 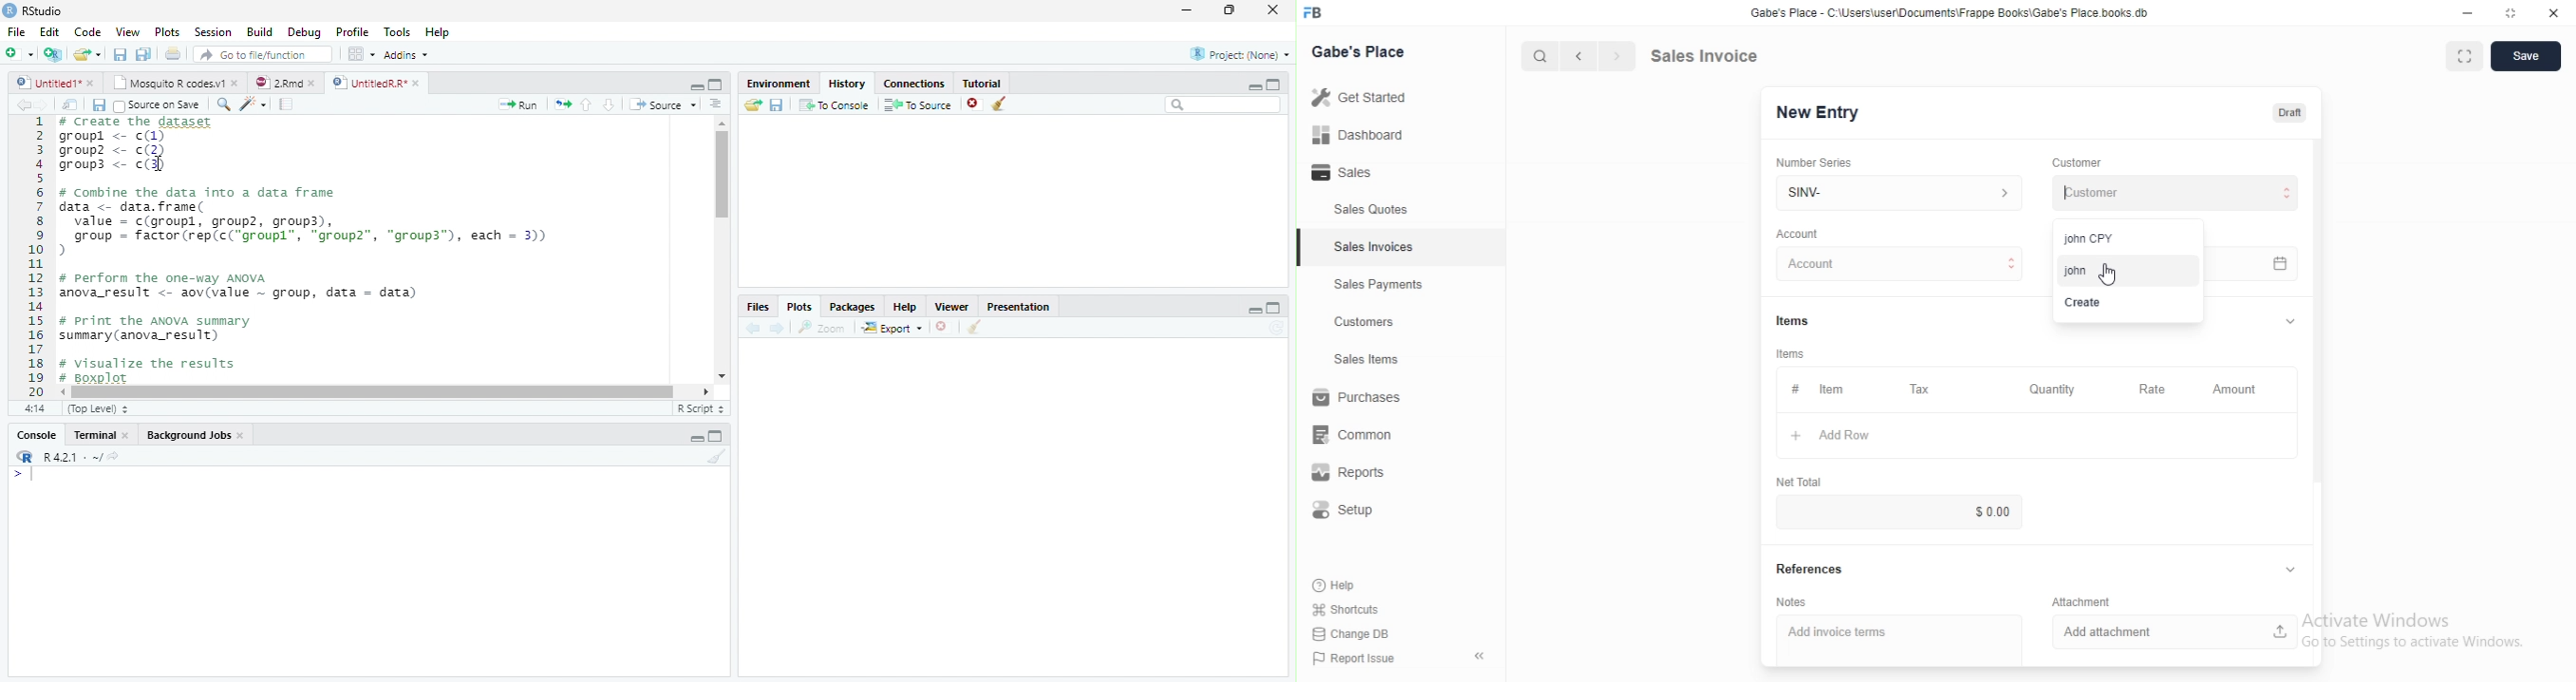 I want to click on Terminal, so click(x=103, y=435).